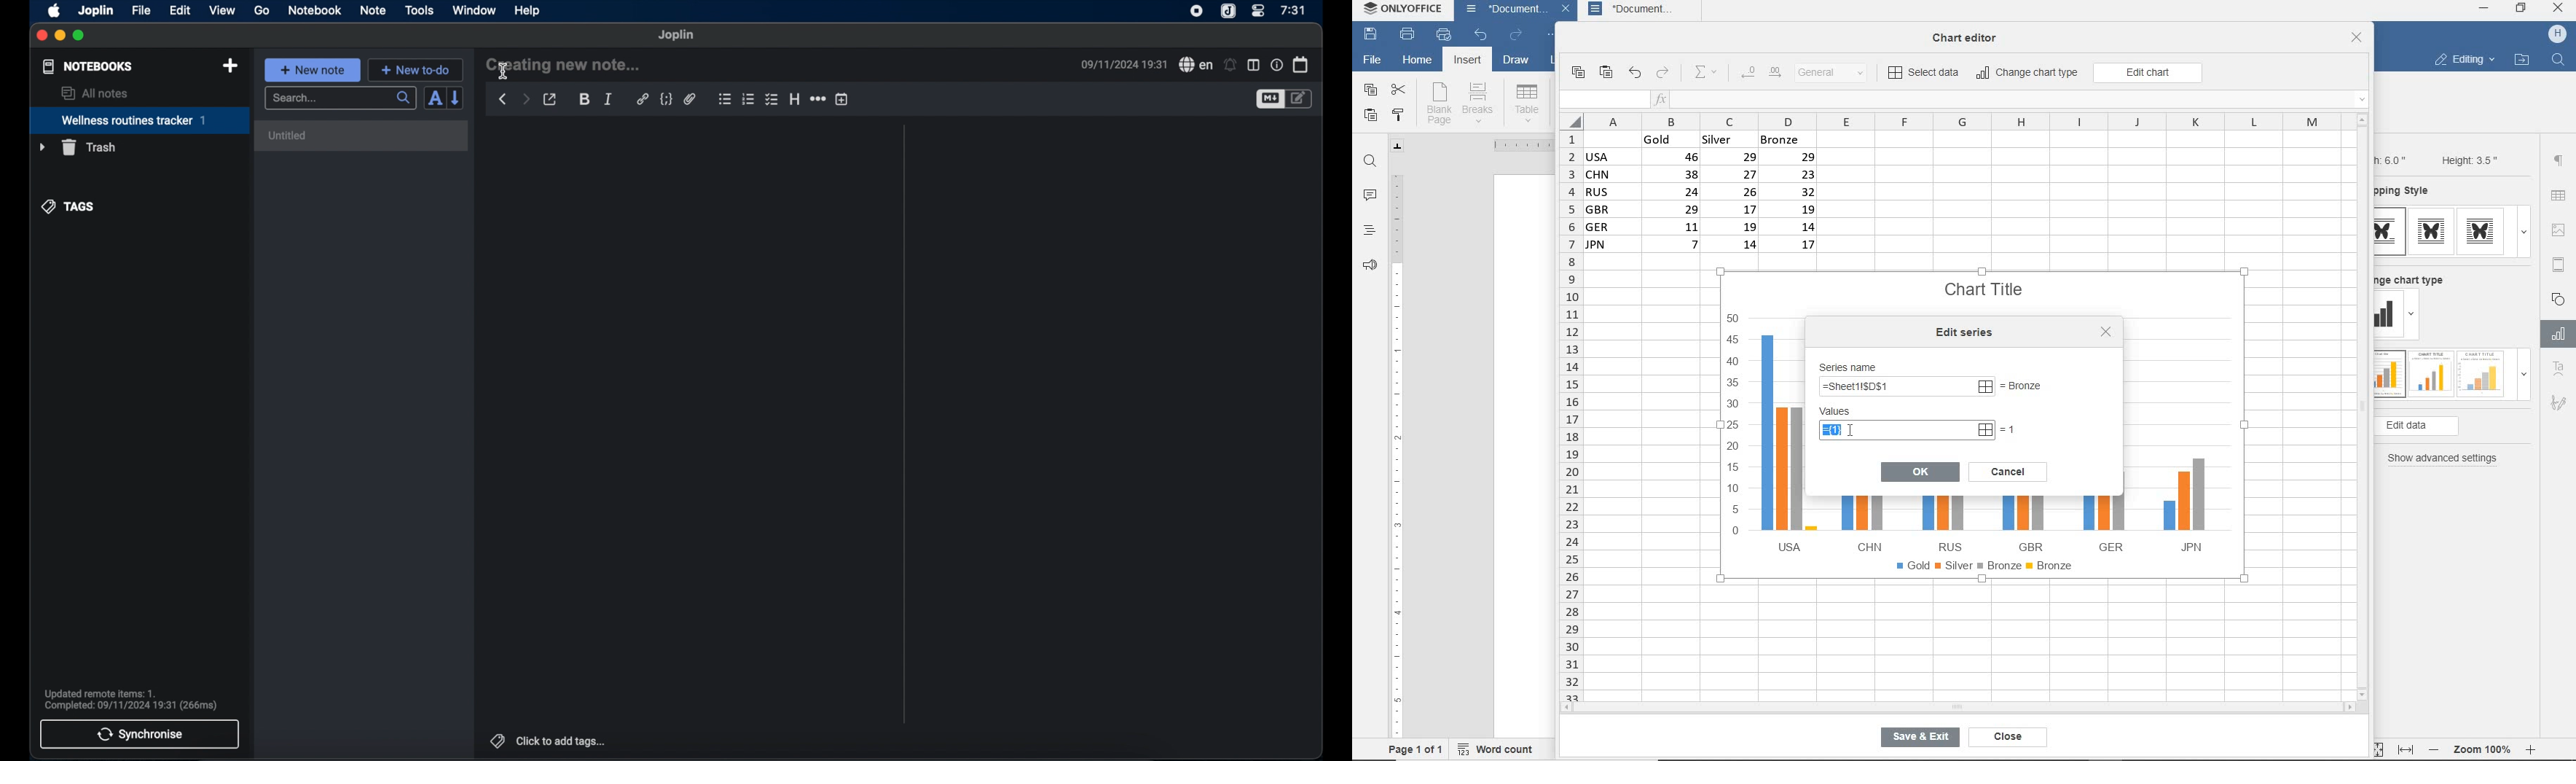  Describe the element at coordinates (1527, 103) in the screenshot. I see `table` at that location.